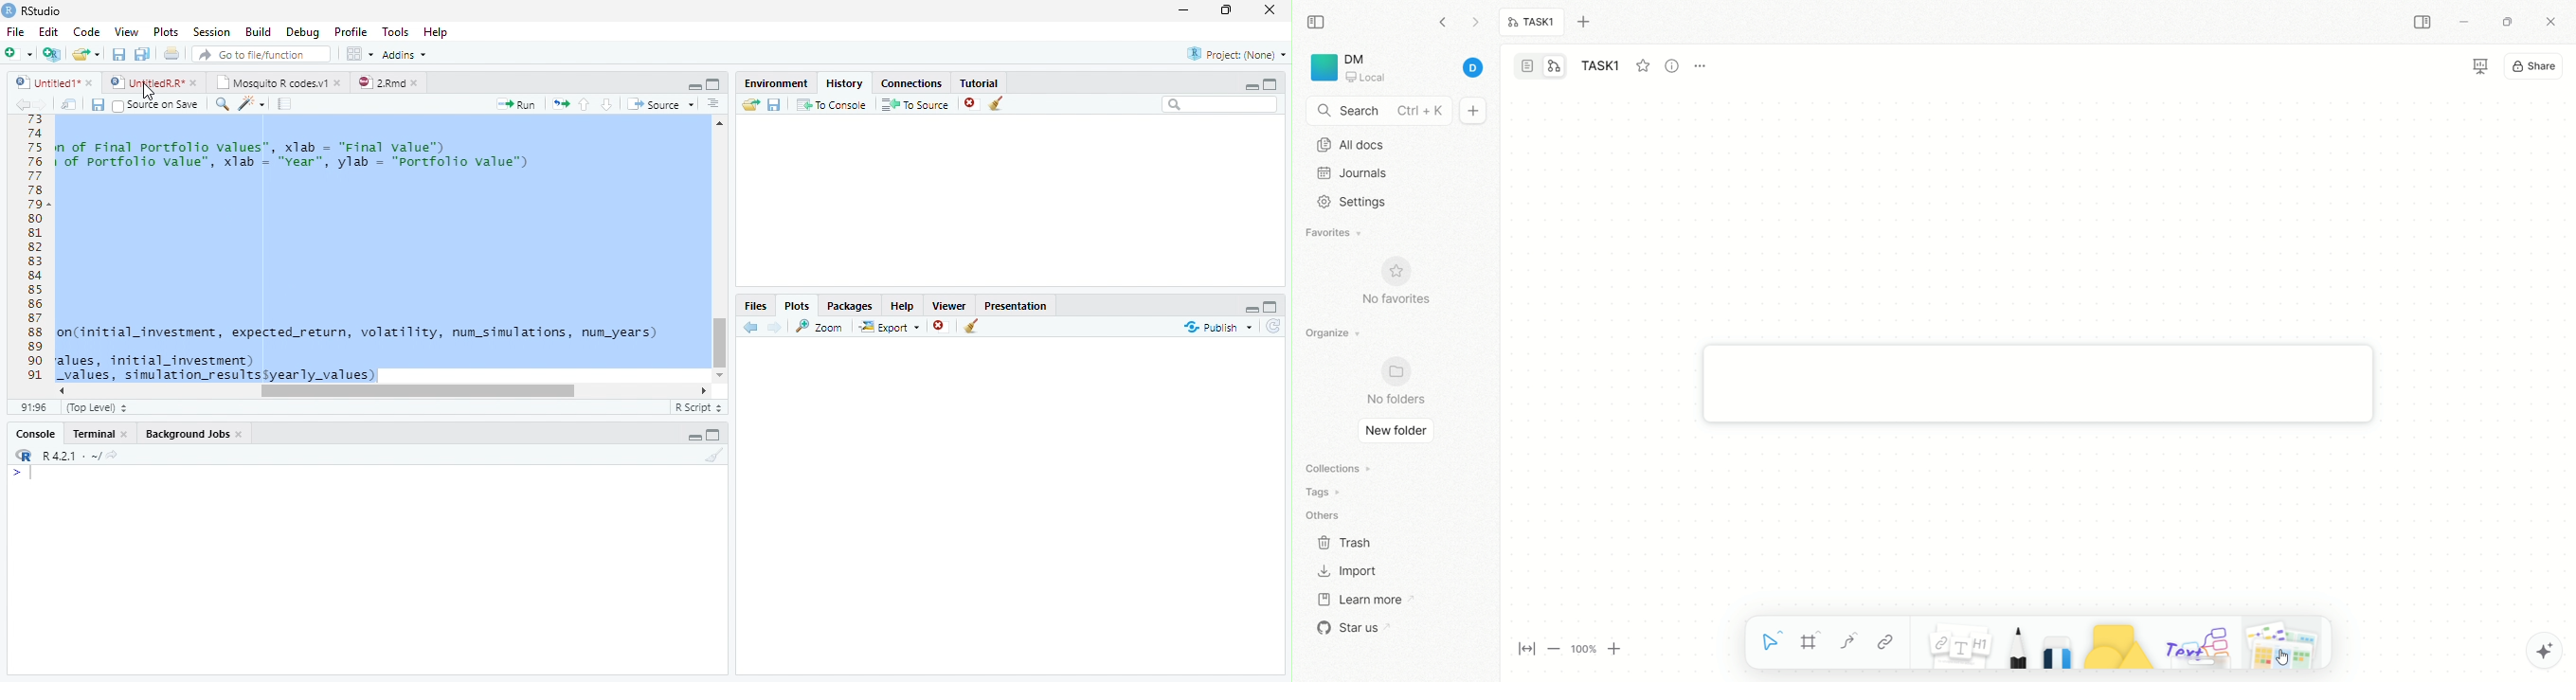 This screenshot has height=700, width=2576. What do you see at coordinates (52, 81) in the screenshot?
I see `Untited1*` at bounding box center [52, 81].